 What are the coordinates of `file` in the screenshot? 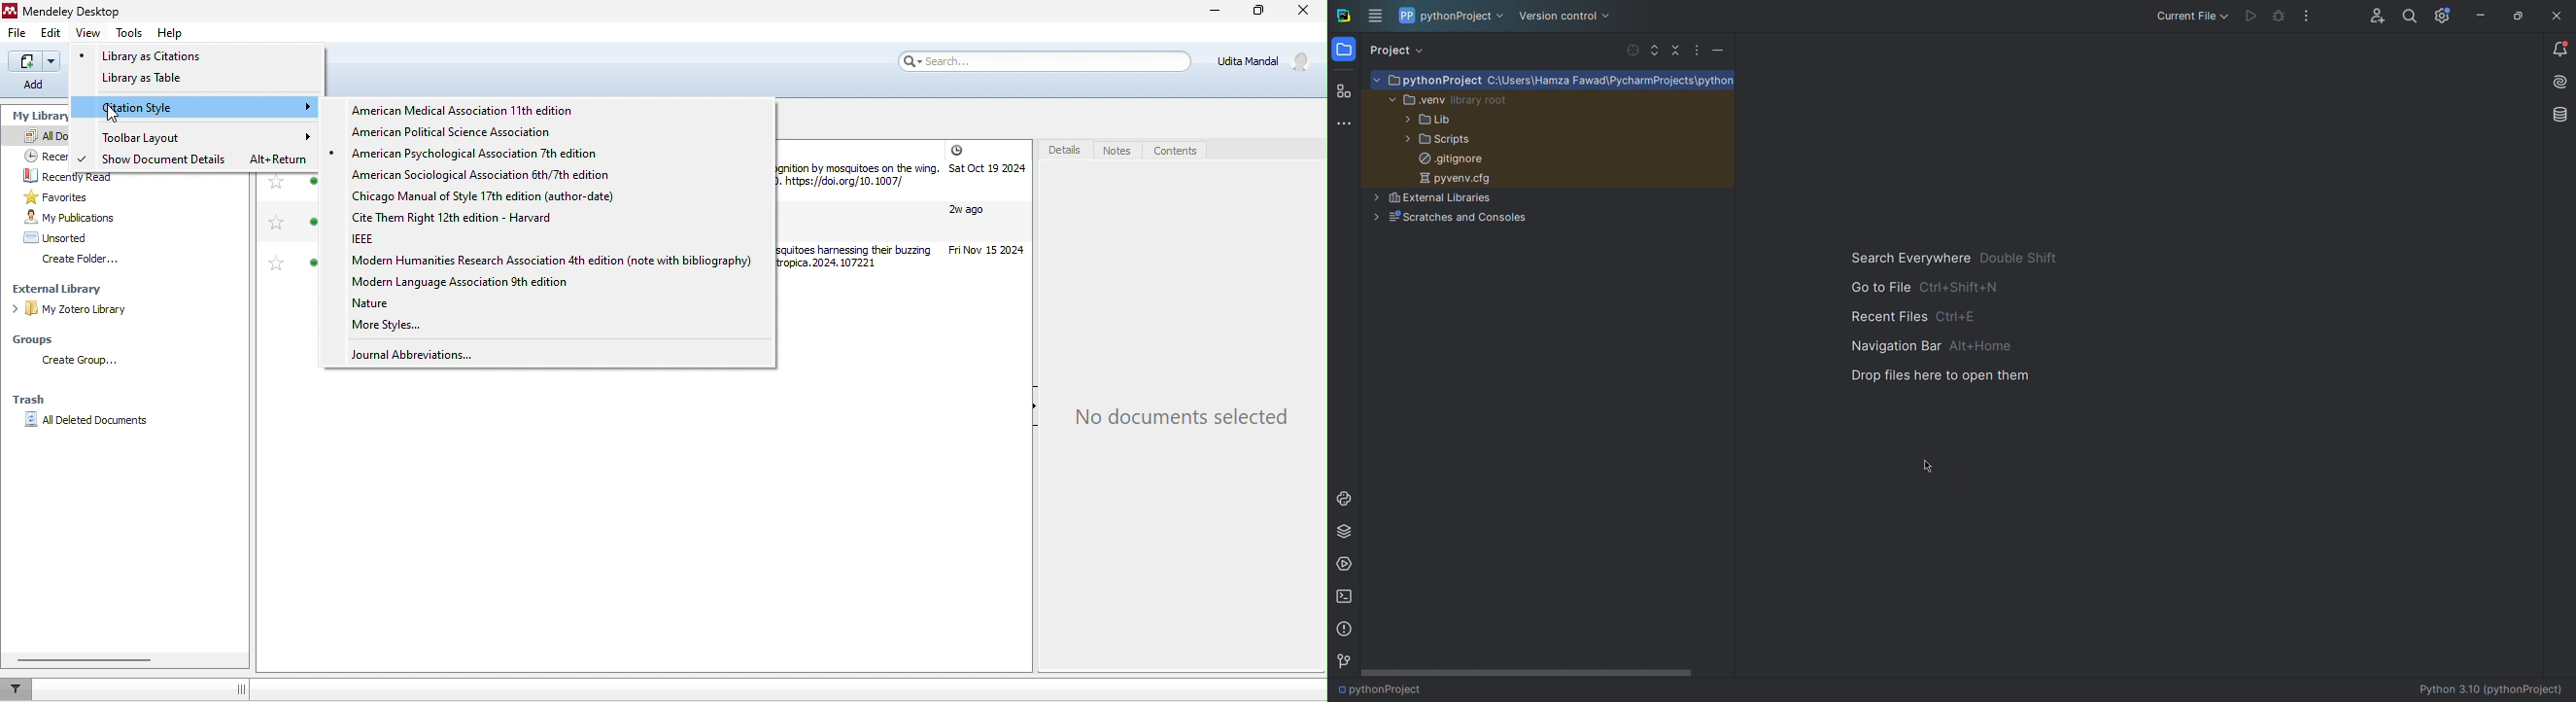 It's located at (21, 36).